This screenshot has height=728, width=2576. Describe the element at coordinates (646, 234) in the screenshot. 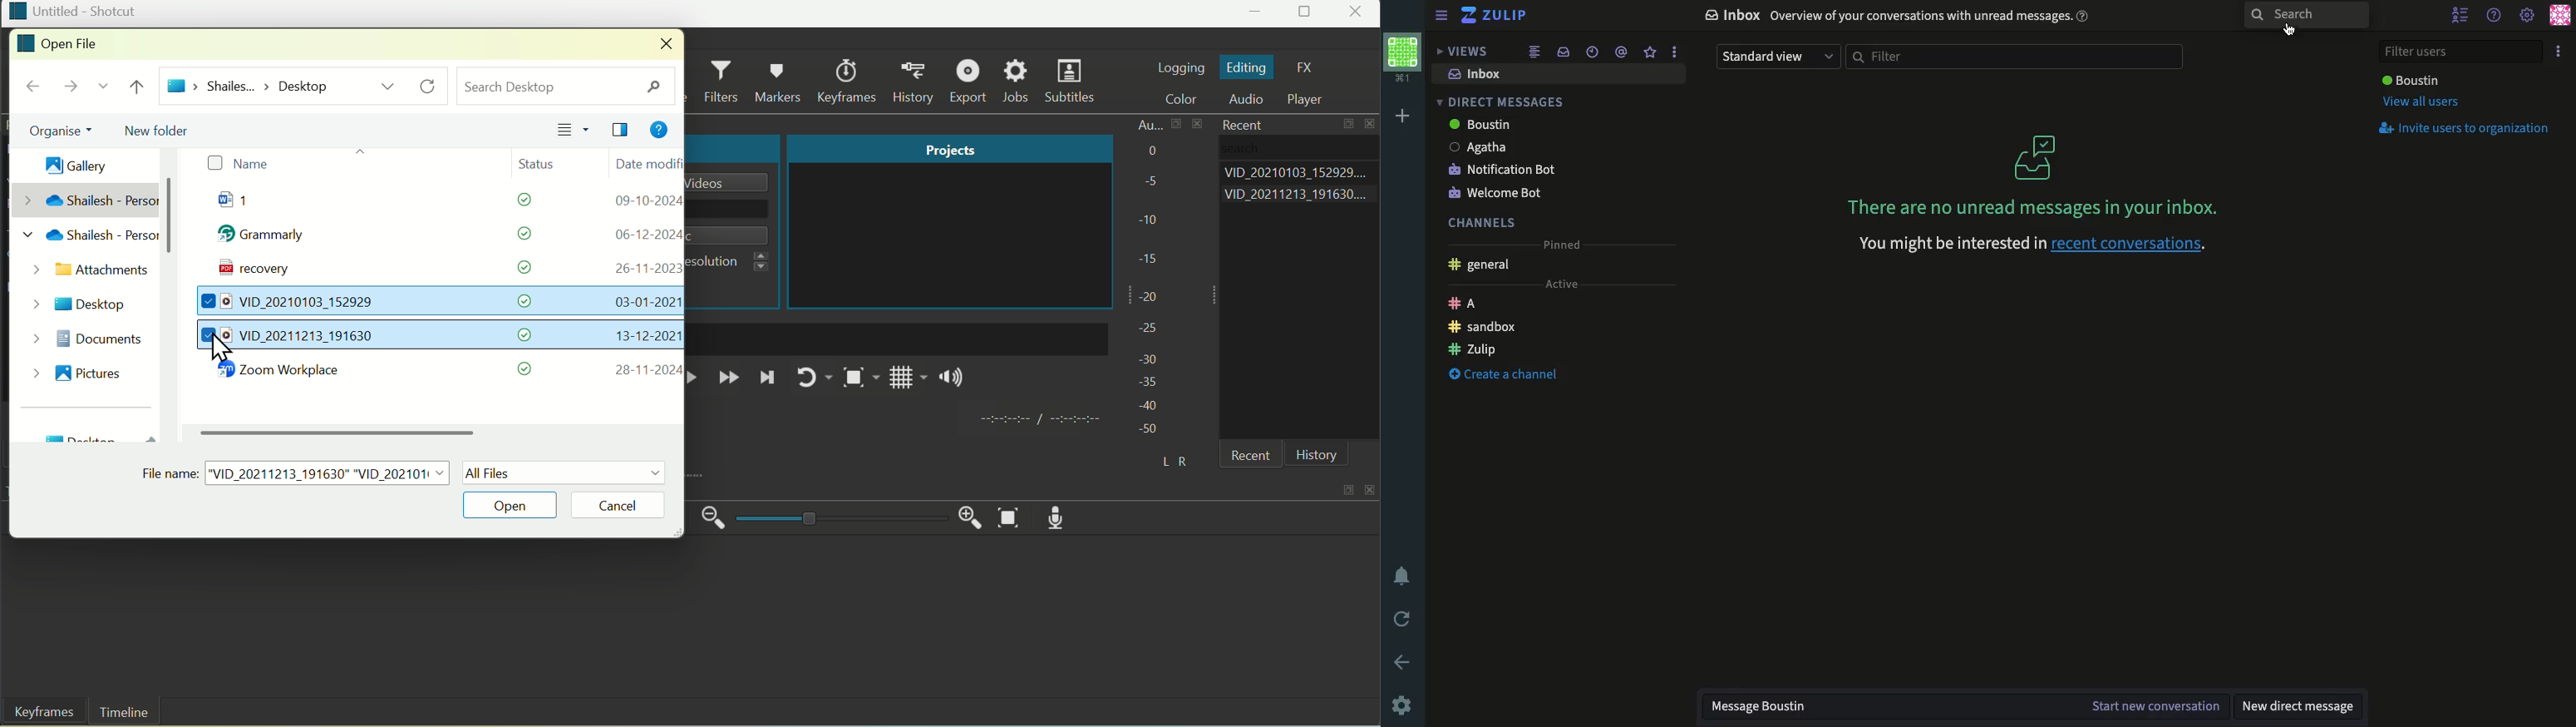

I see `date` at that location.